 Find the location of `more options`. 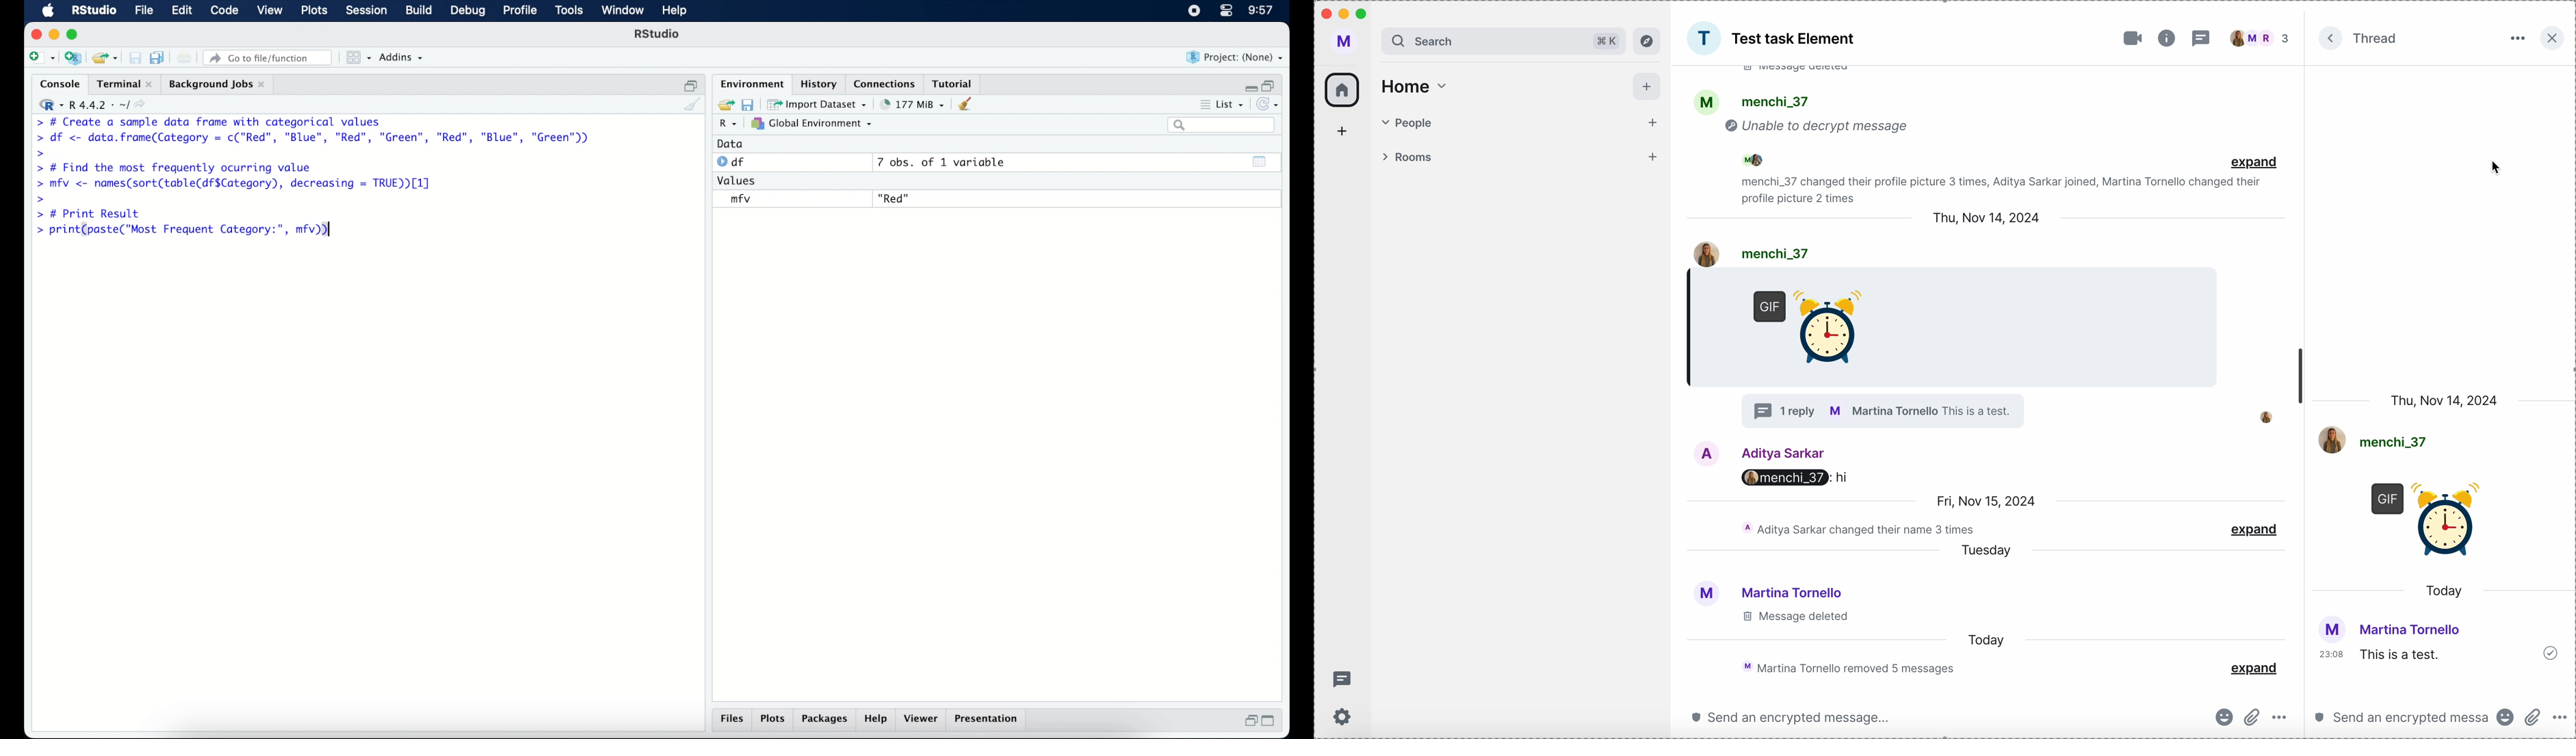

more options is located at coordinates (1203, 103).